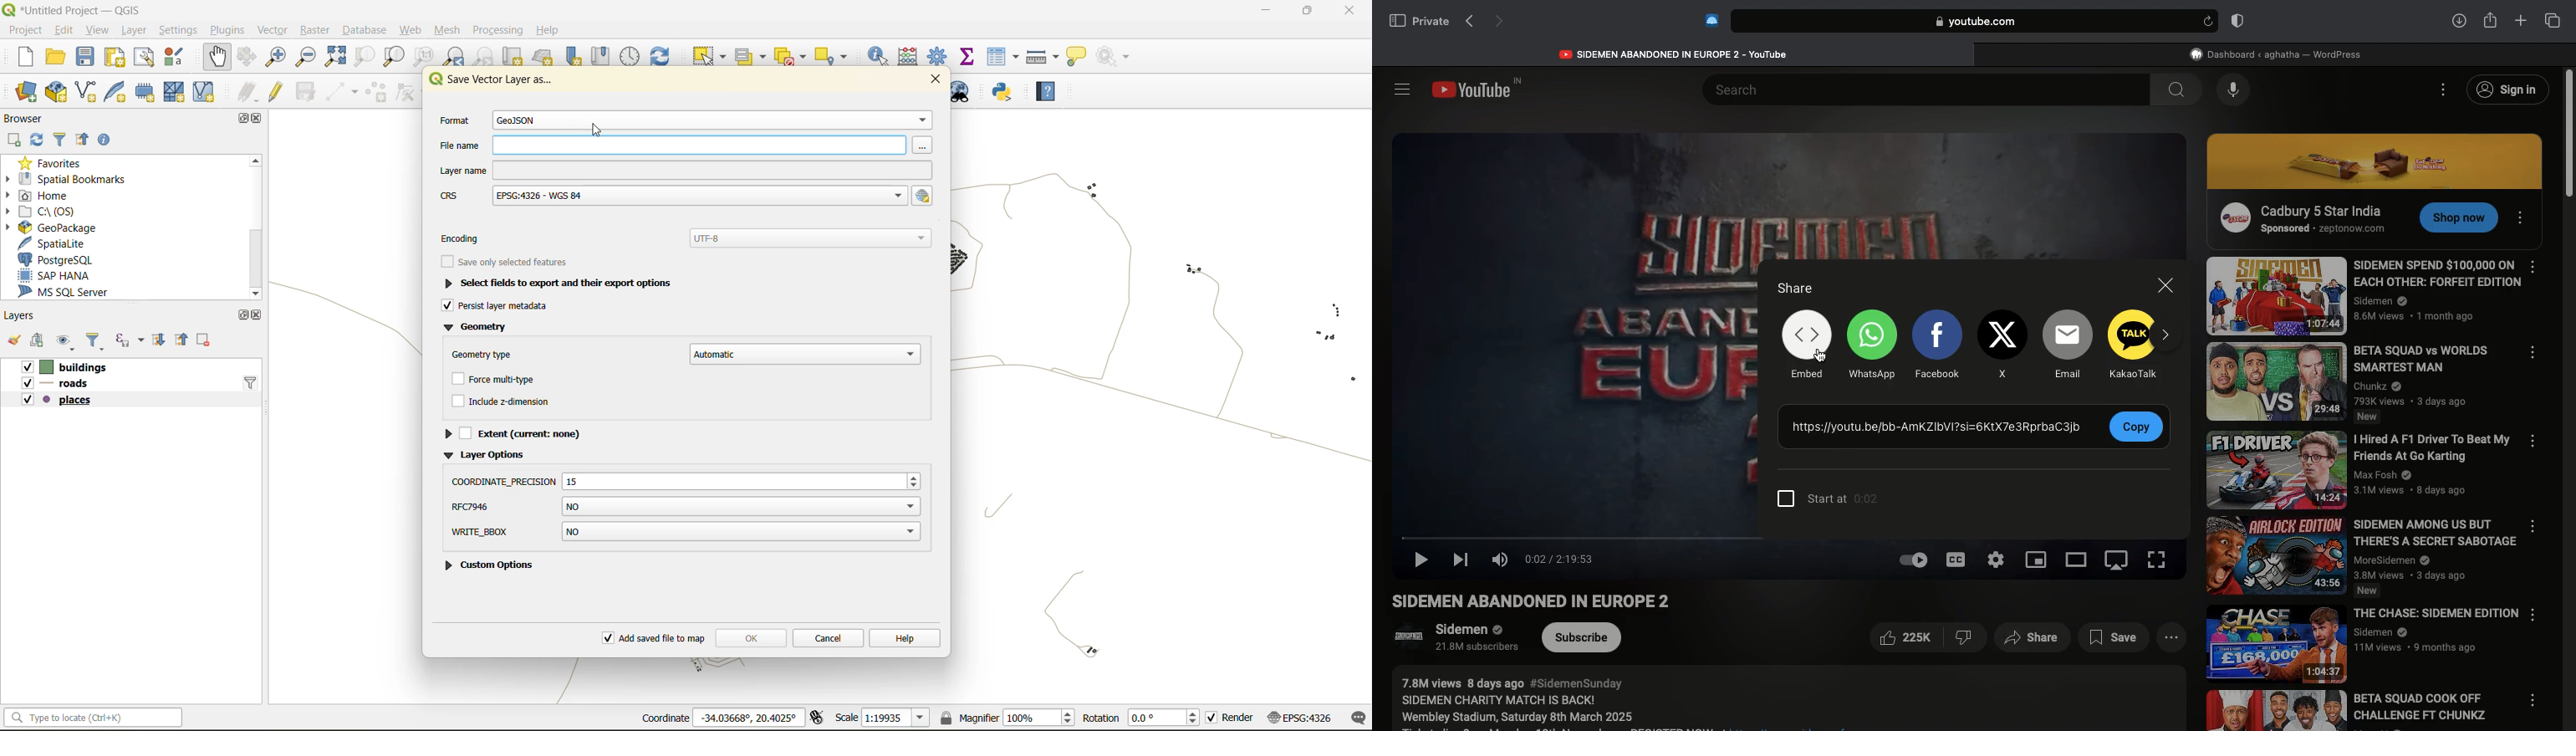 The image size is (2576, 756). What do you see at coordinates (694, 353) in the screenshot?
I see `geometry type` at bounding box center [694, 353].